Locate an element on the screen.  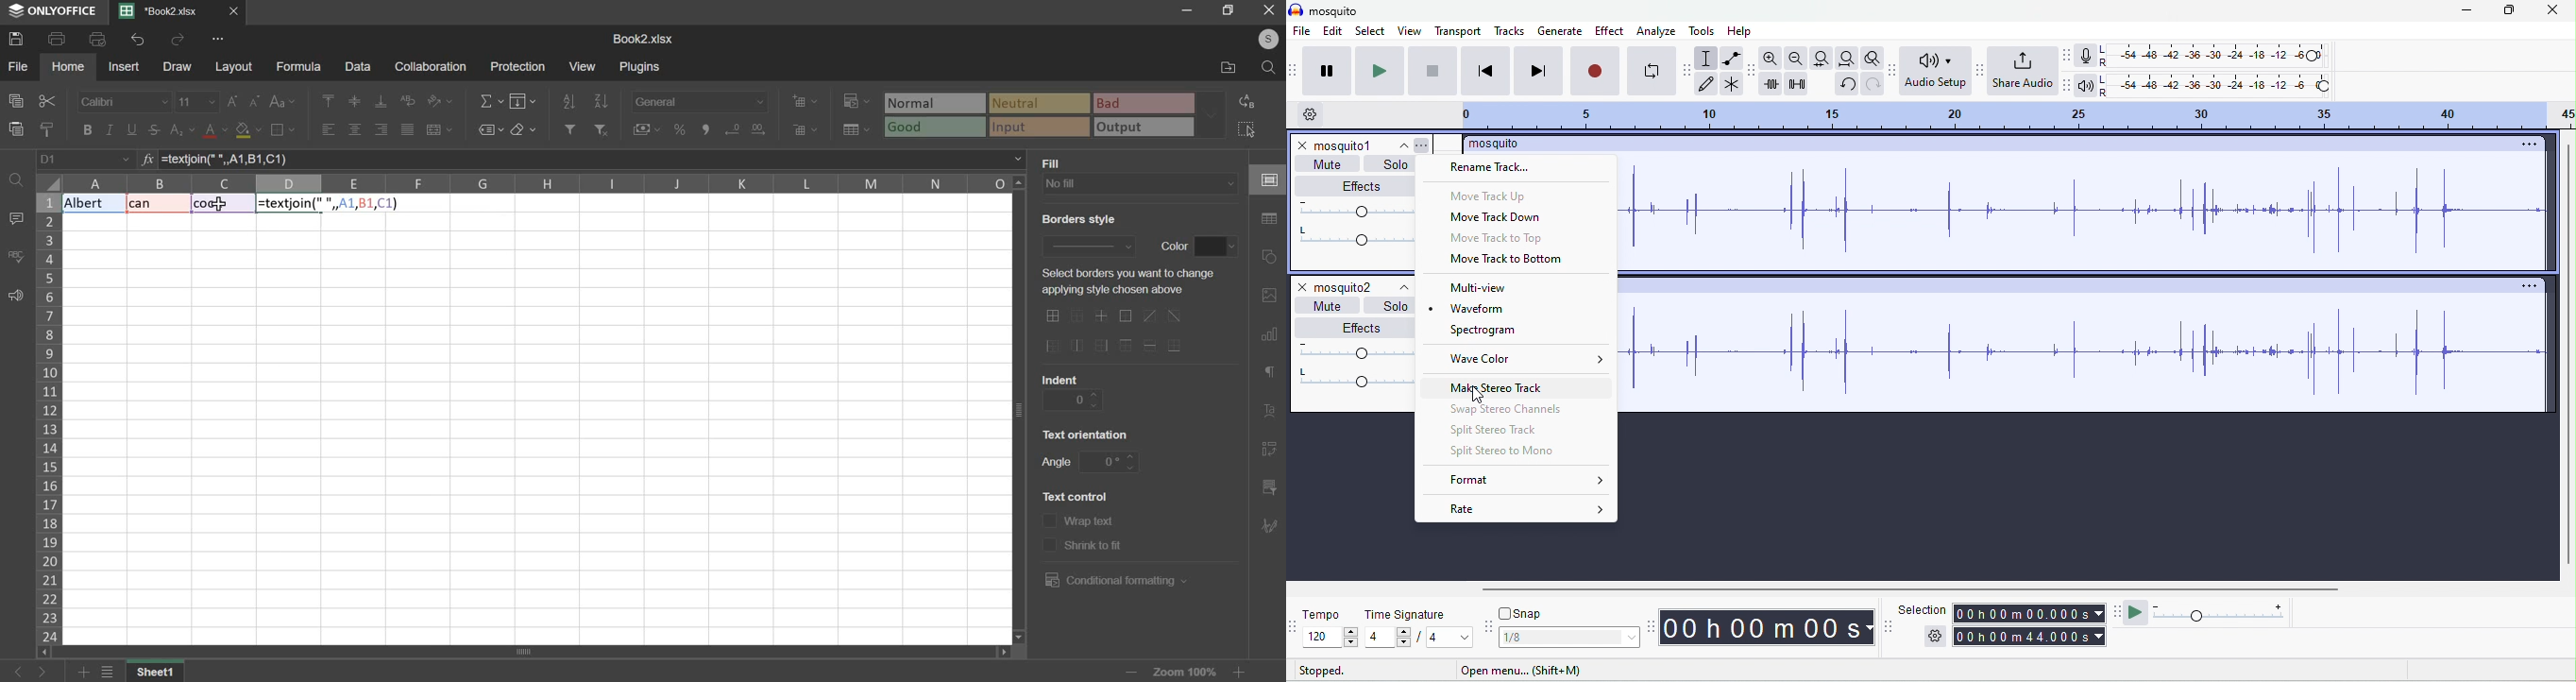
pivot table is located at coordinates (1270, 450).